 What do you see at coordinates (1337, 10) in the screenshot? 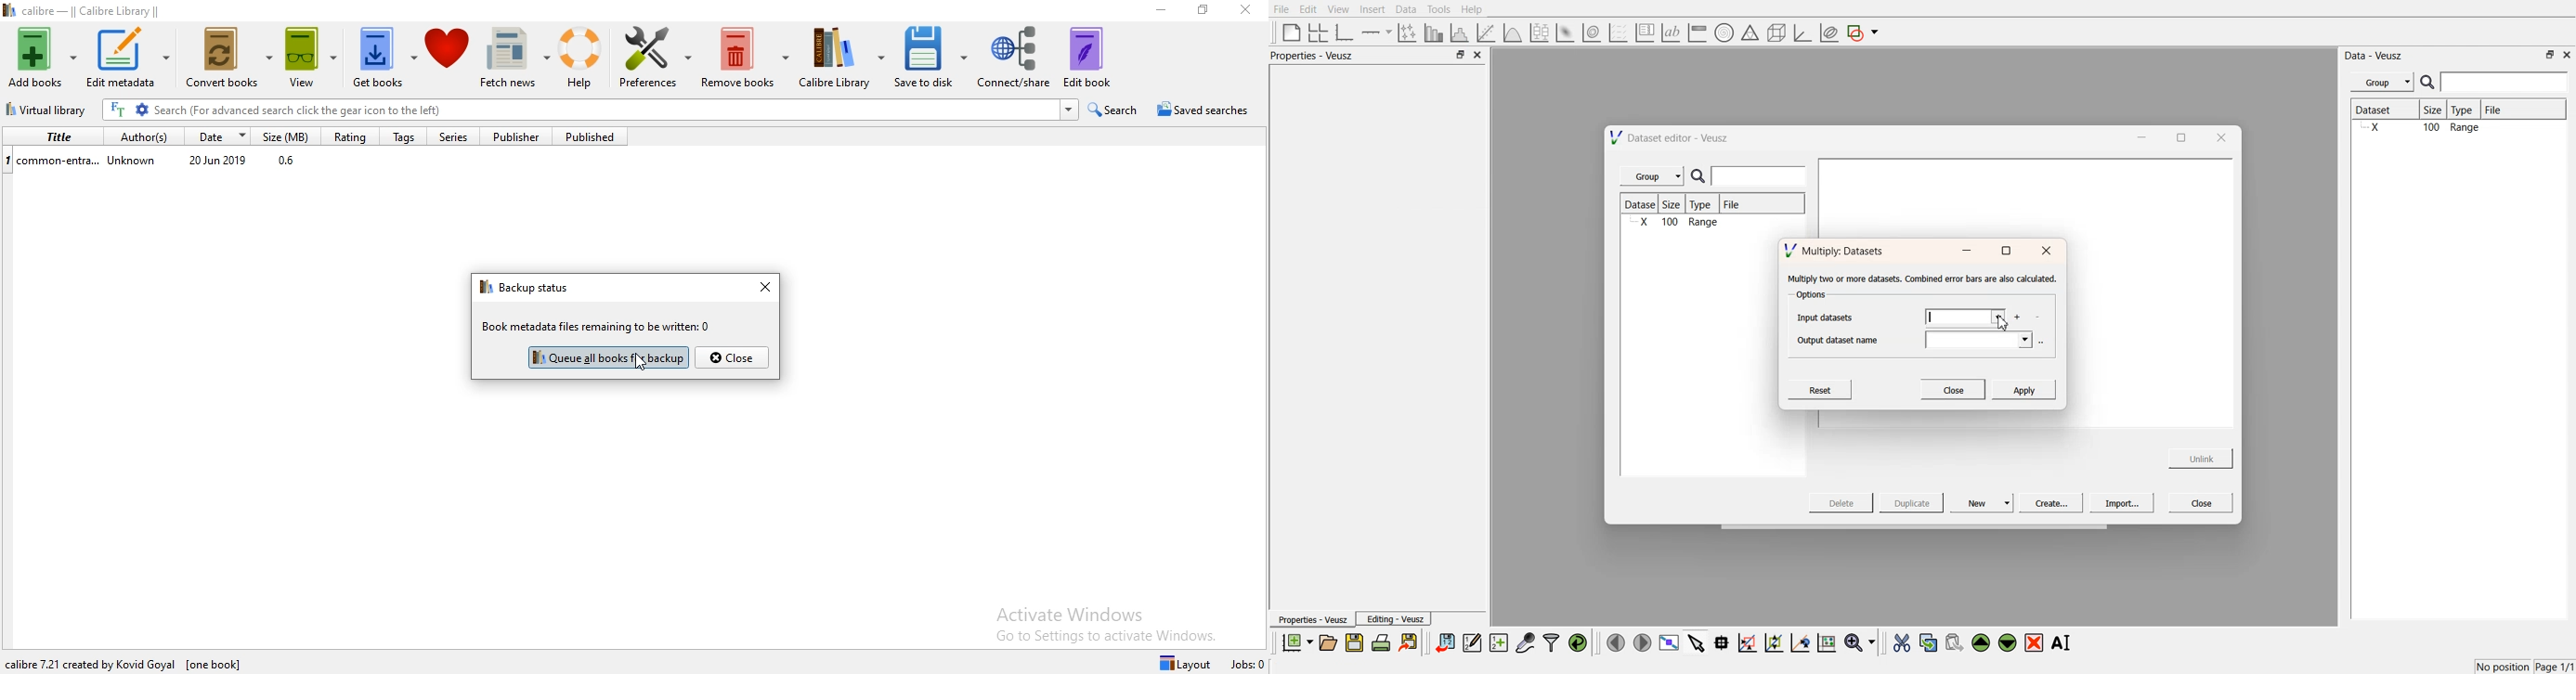
I see `View` at bounding box center [1337, 10].